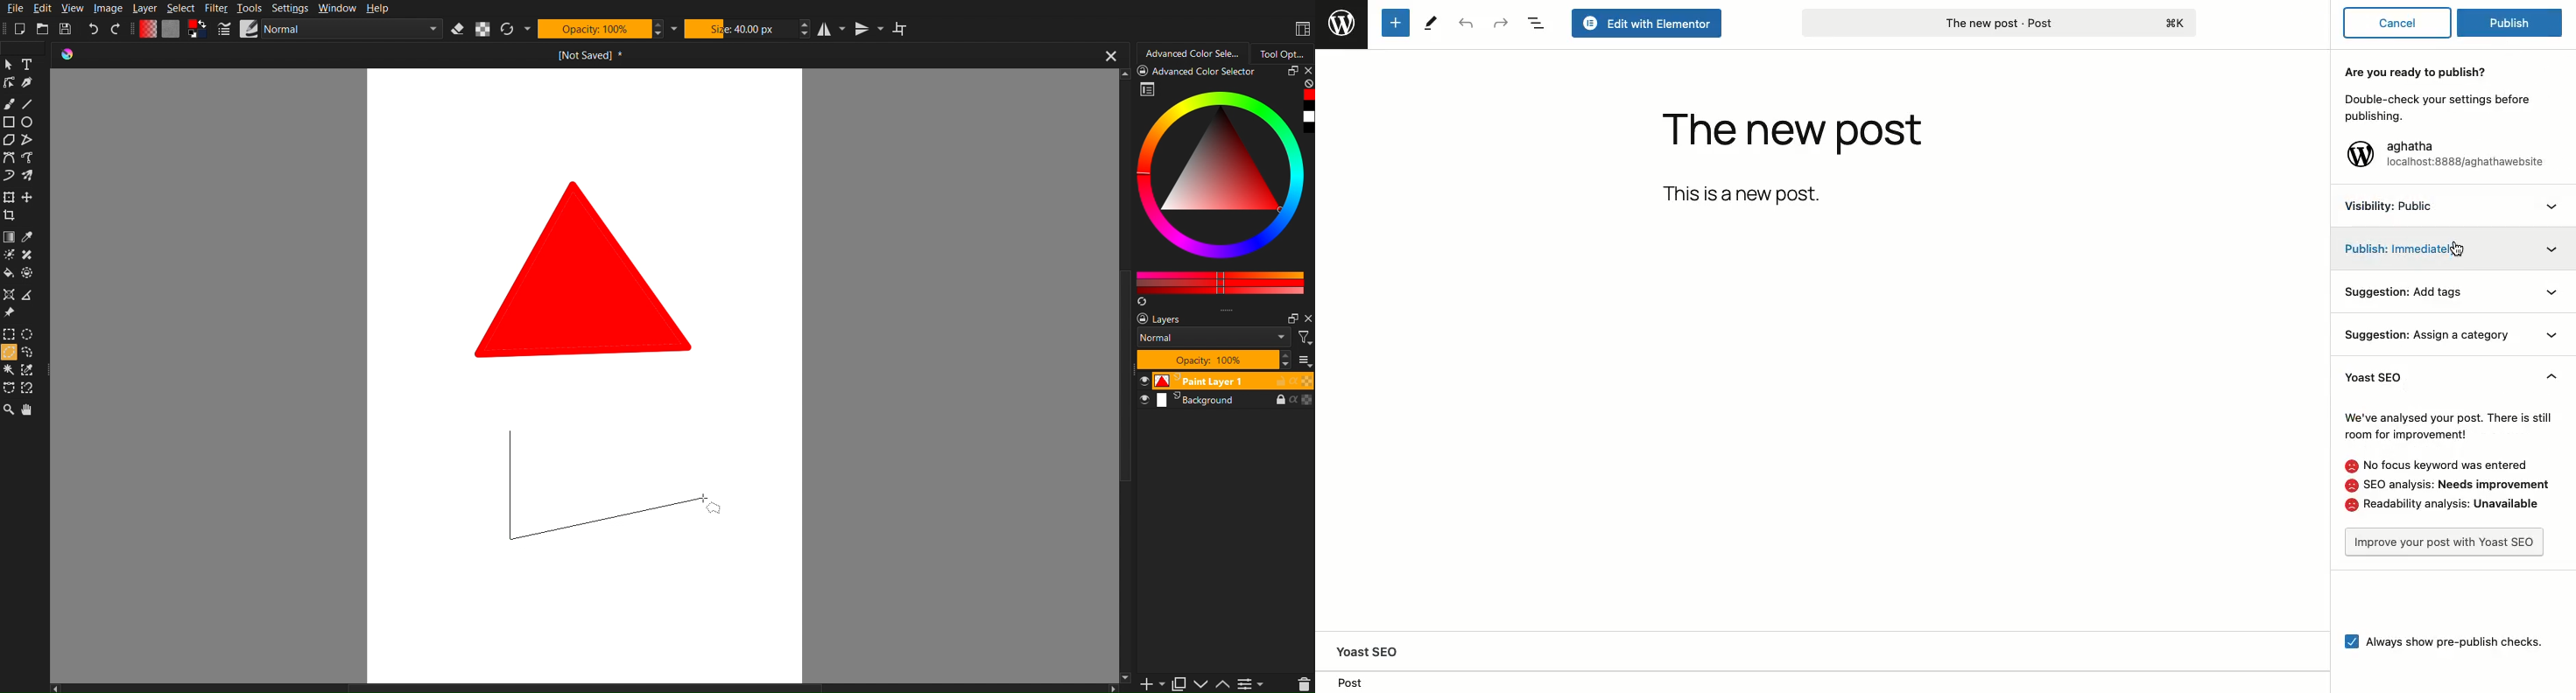 The height and width of the screenshot is (700, 2576). Describe the element at coordinates (1202, 684) in the screenshot. I see `Down` at that location.